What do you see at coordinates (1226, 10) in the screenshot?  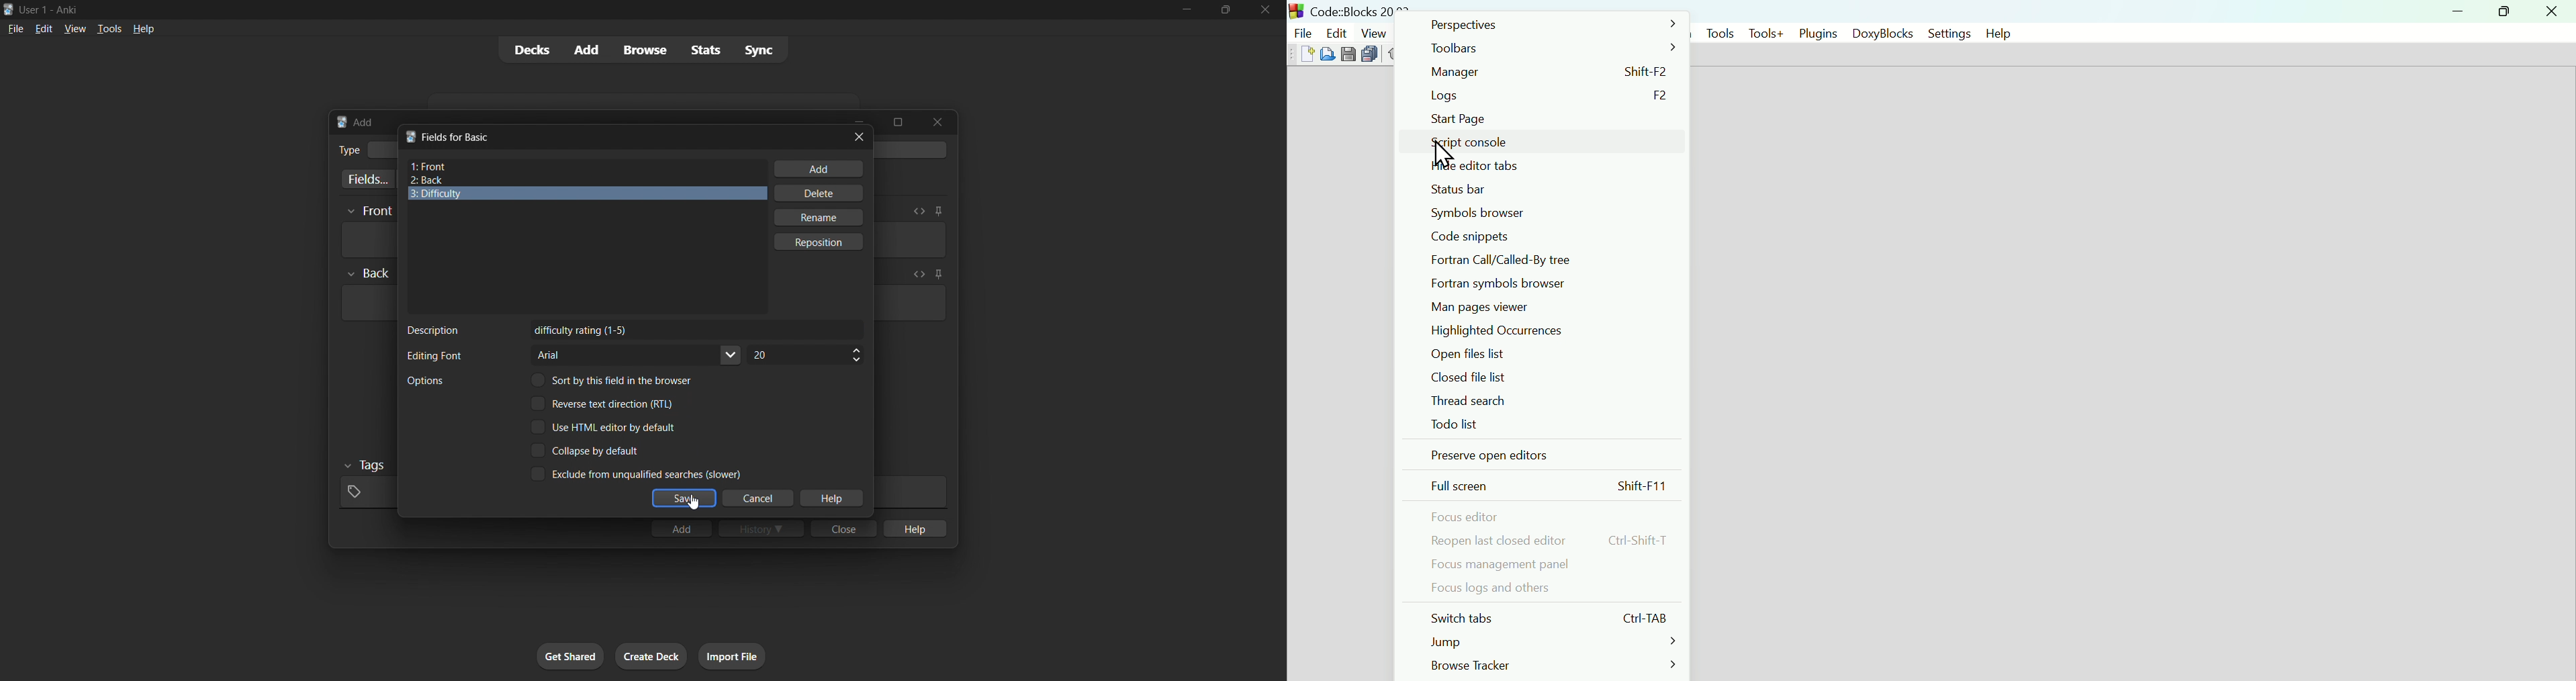 I see `maximize/restore` at bounding box center [1226, 10].